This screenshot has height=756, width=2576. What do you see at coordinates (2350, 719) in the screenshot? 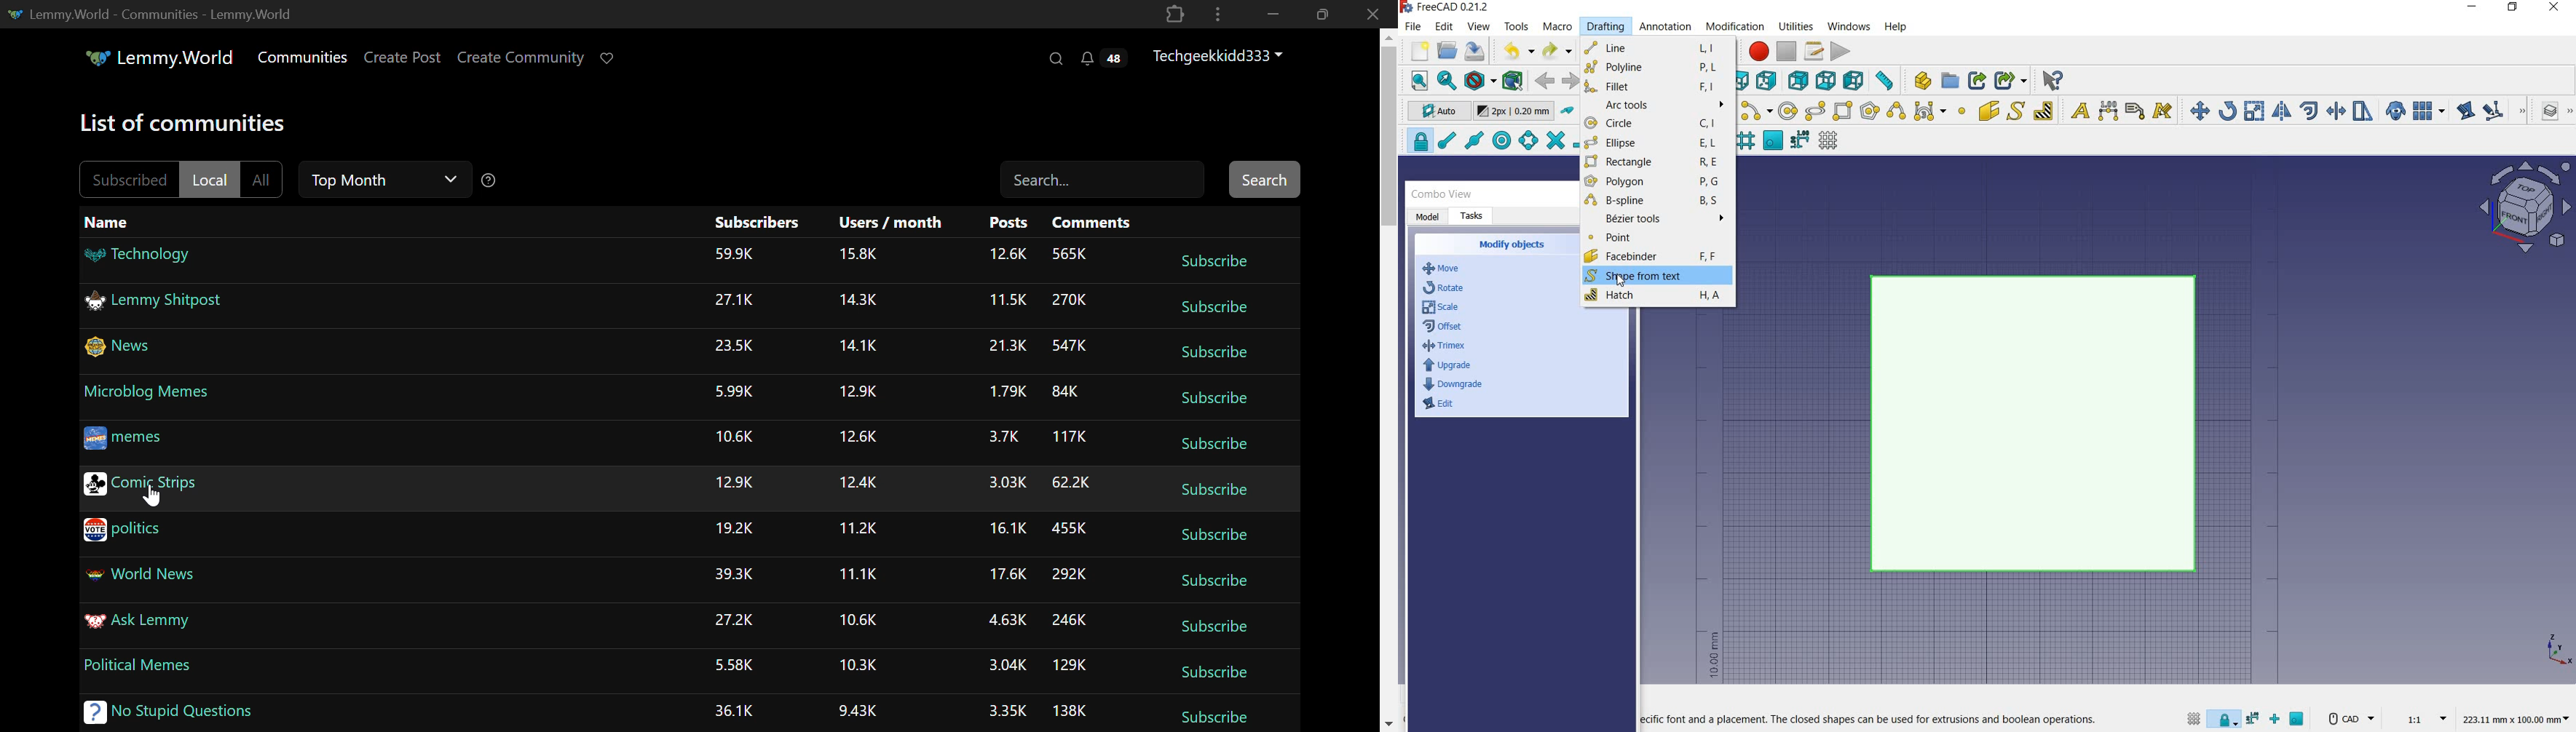
I see `CAD Navigation Style` at bounding box center [2350, 719].